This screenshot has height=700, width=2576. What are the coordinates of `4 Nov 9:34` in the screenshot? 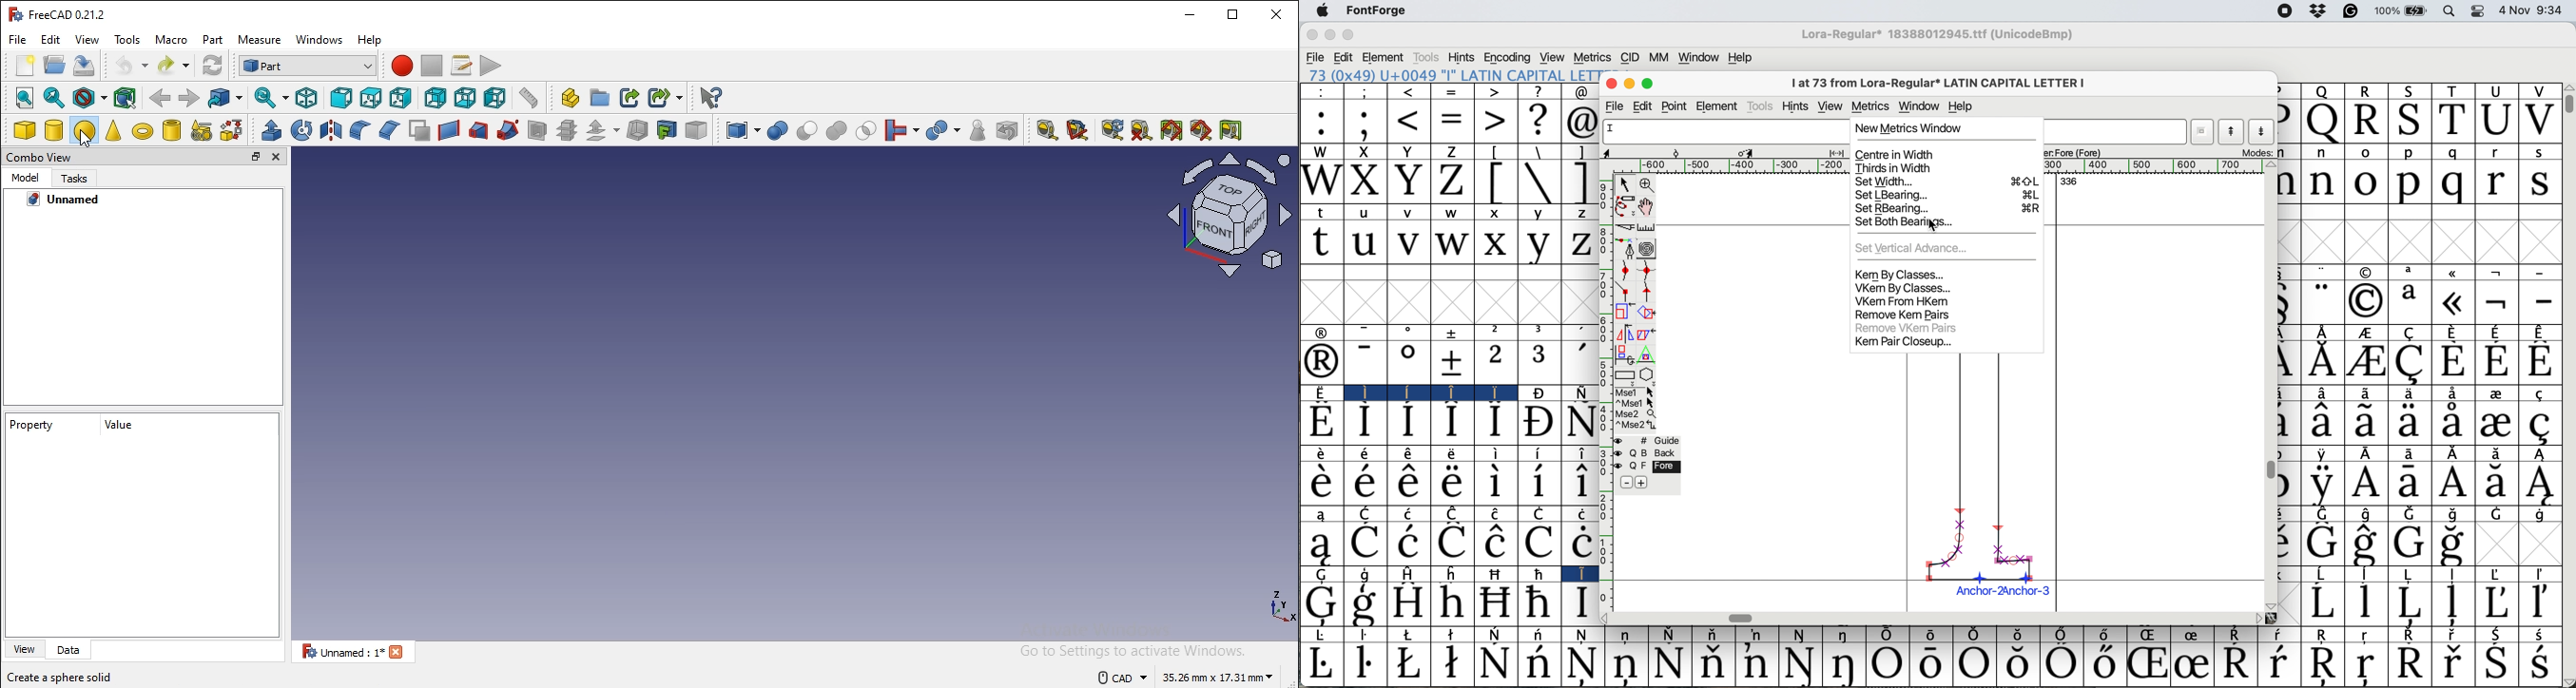 It's located at (2533, 10).